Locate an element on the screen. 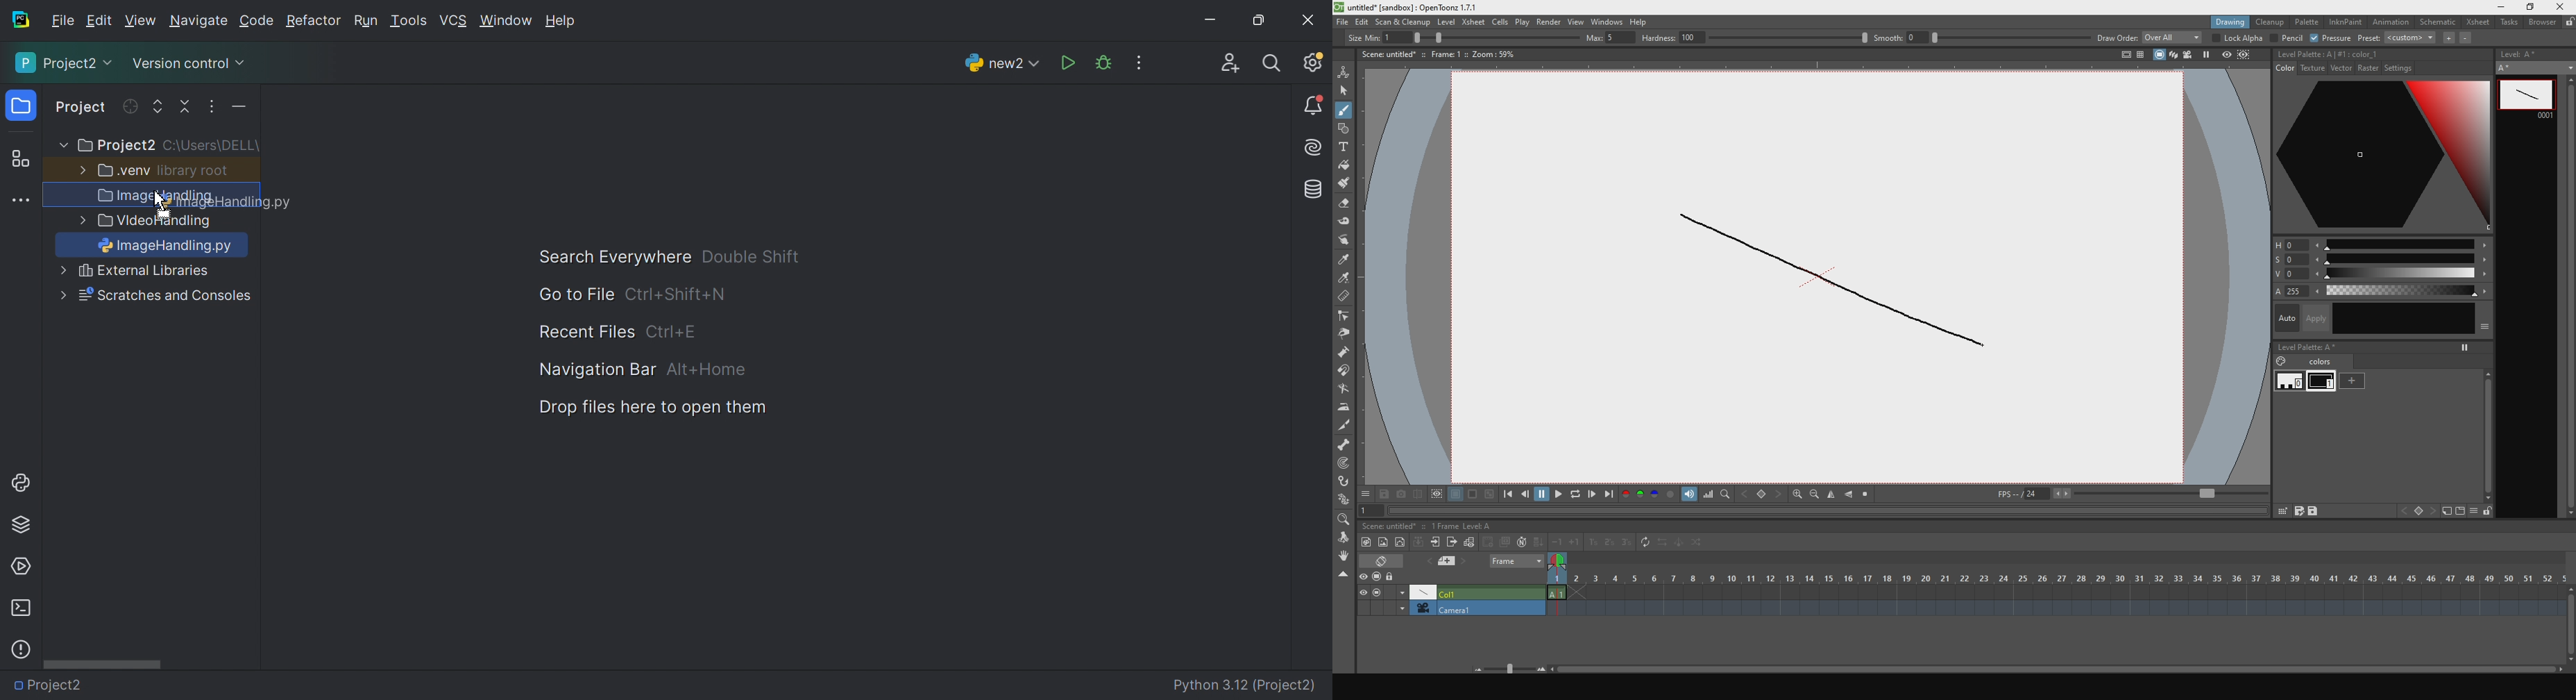 This screenshot has width=2576, height=700. more is located at coordinates (60, 272).